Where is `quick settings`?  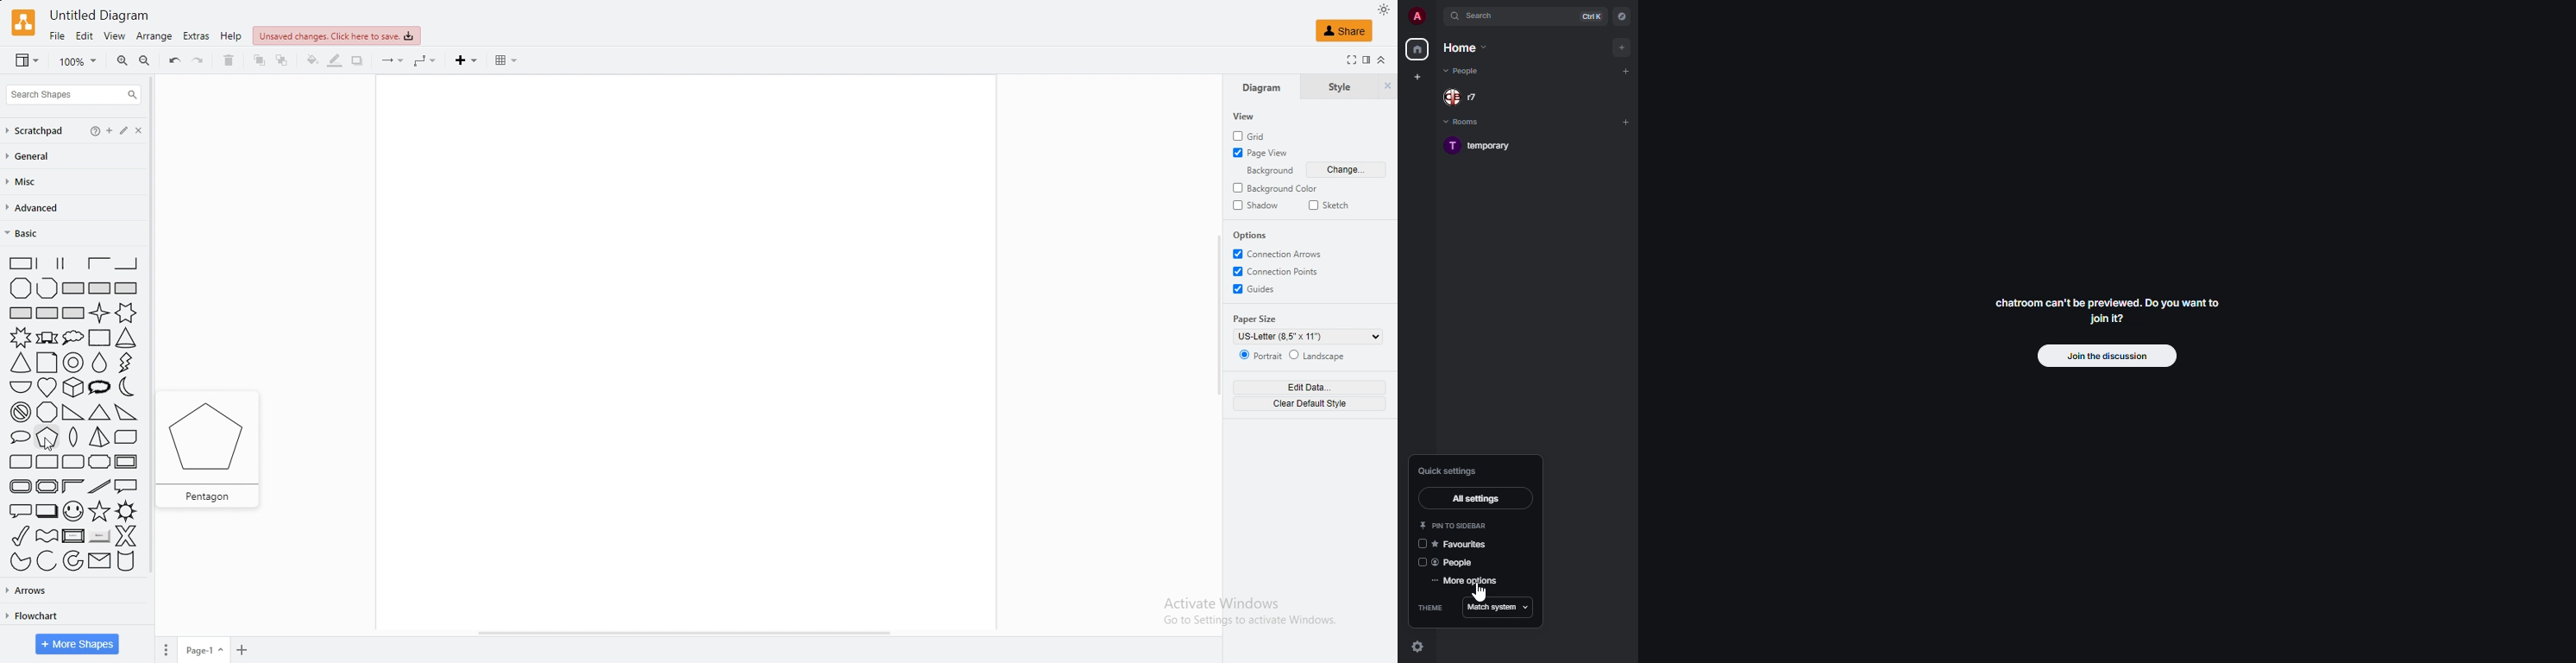 quick settings is located at coordinates (1417, 647).